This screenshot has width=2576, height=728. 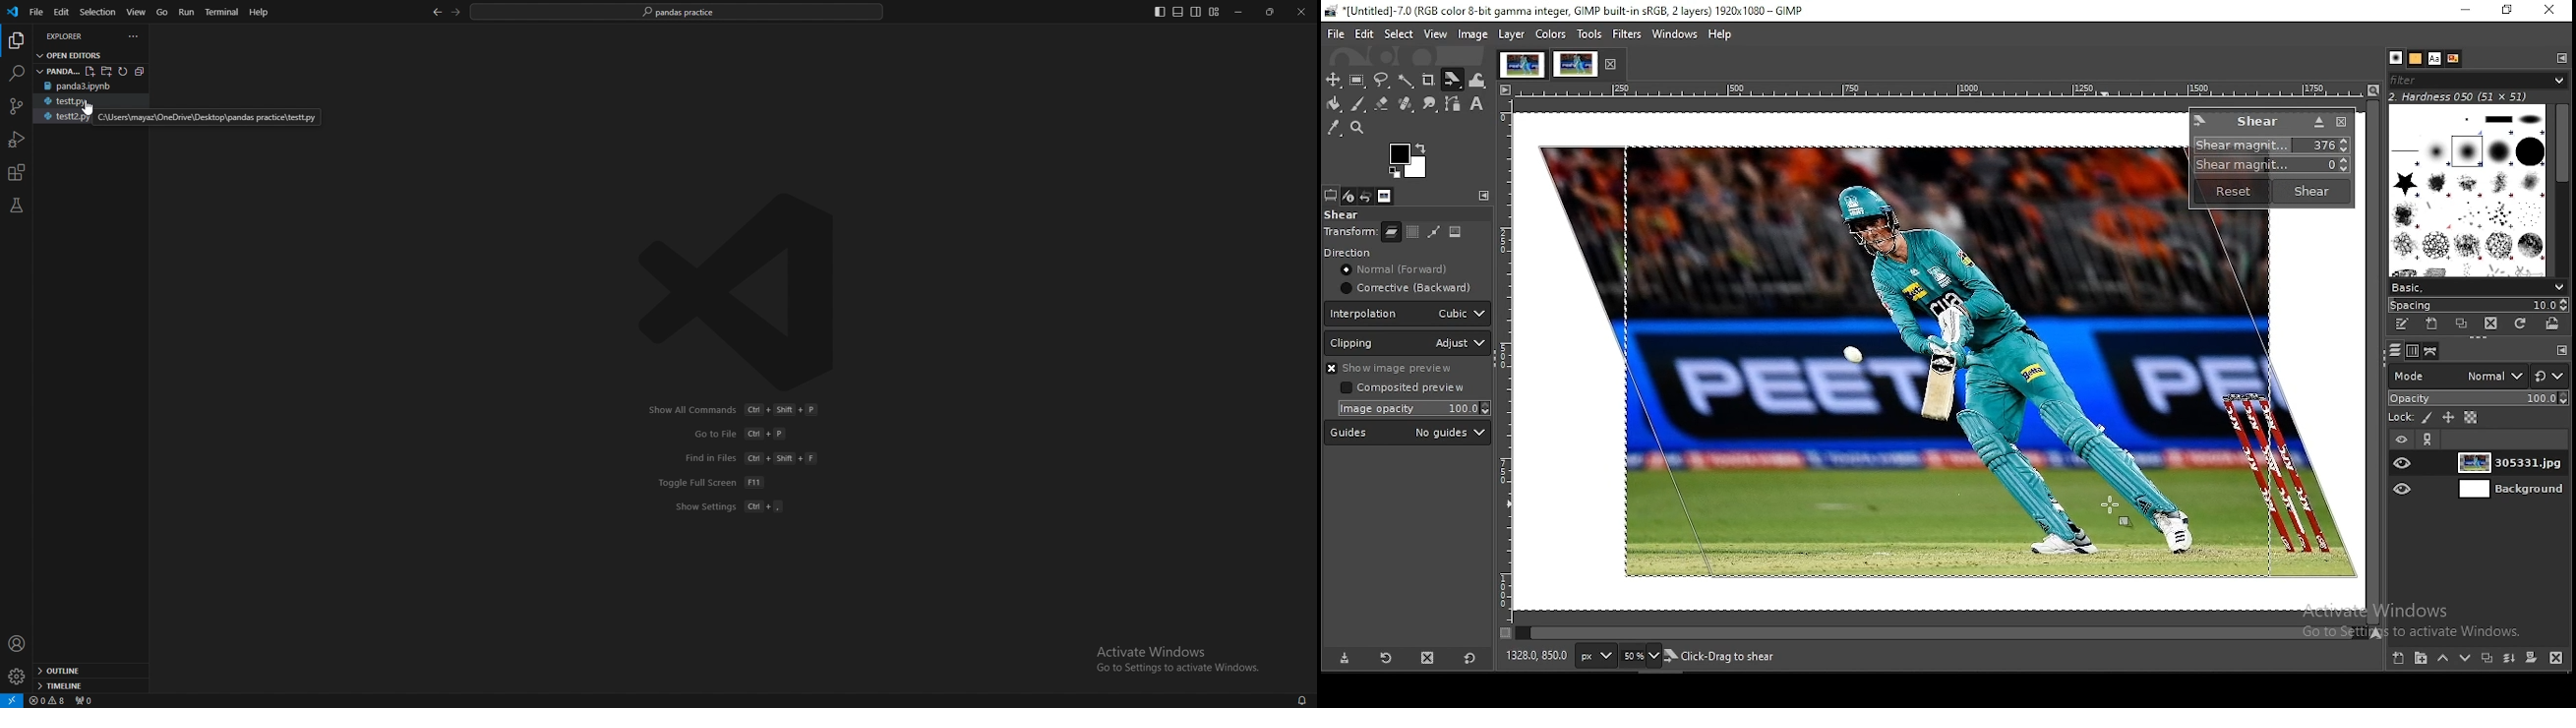 I want to click on file, so click(x=1338, y=33).